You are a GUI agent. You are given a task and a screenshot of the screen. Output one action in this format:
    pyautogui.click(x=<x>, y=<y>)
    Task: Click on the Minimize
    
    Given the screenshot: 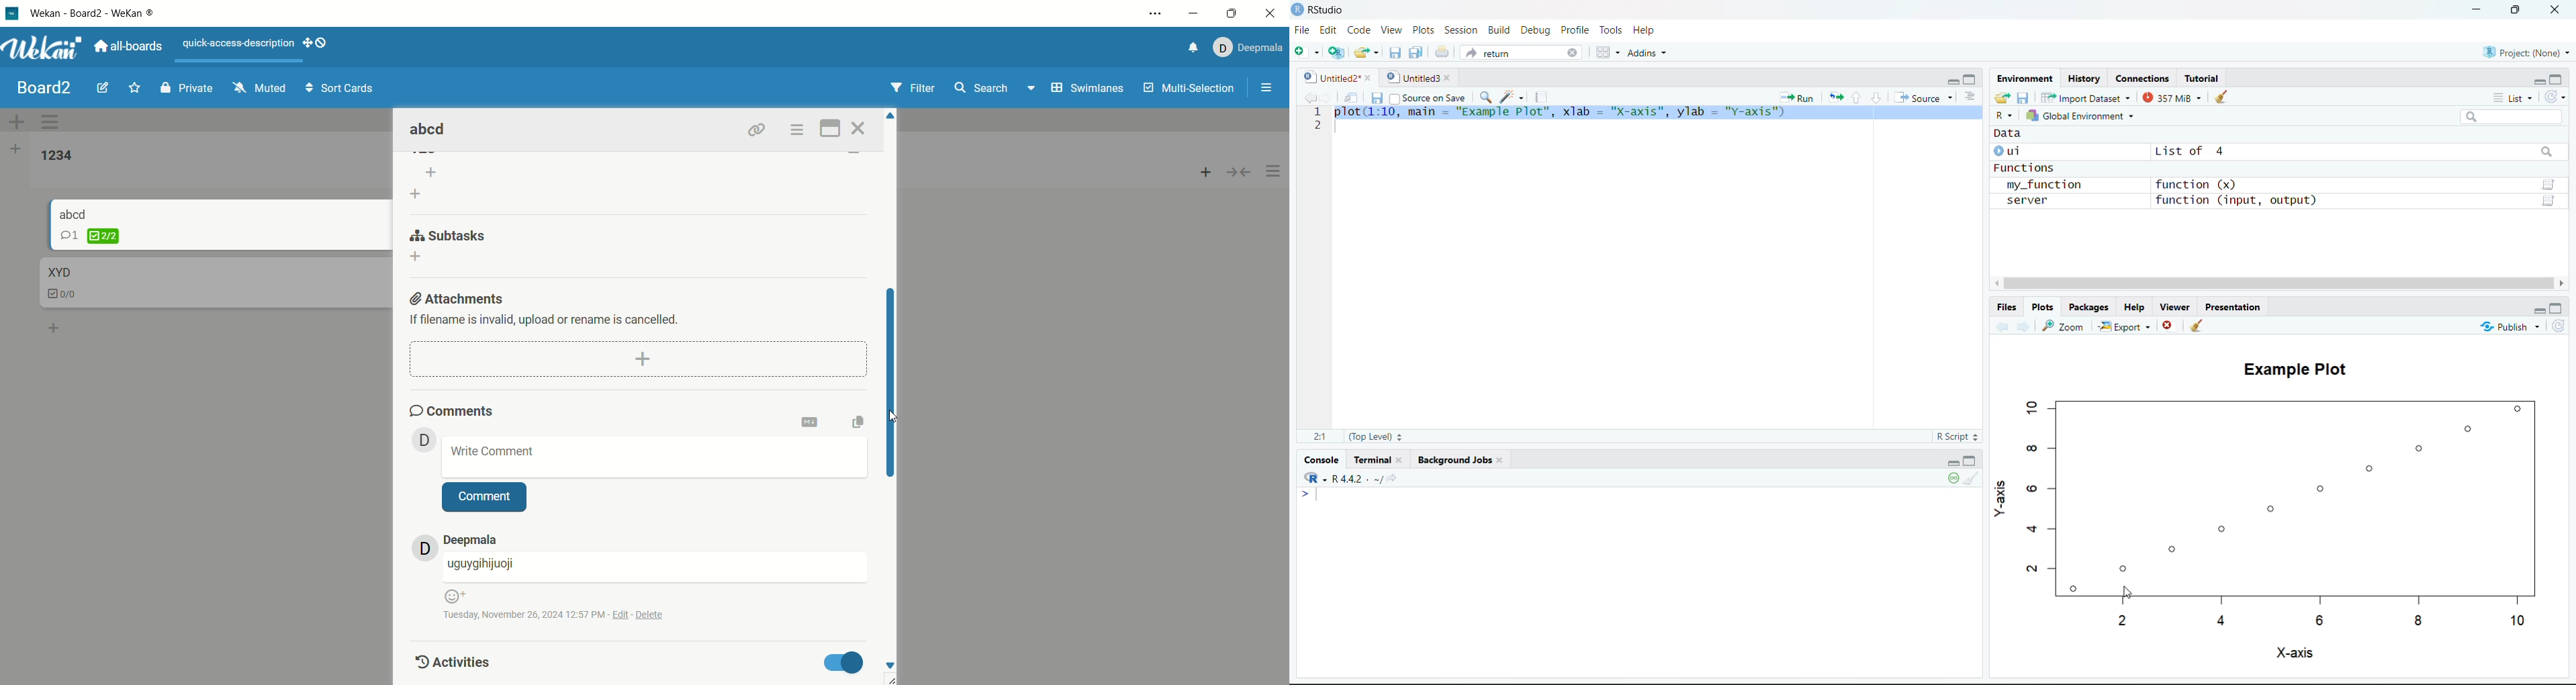 What is the action you would take?
    pyautogui.click(x=2538, y=80)
    